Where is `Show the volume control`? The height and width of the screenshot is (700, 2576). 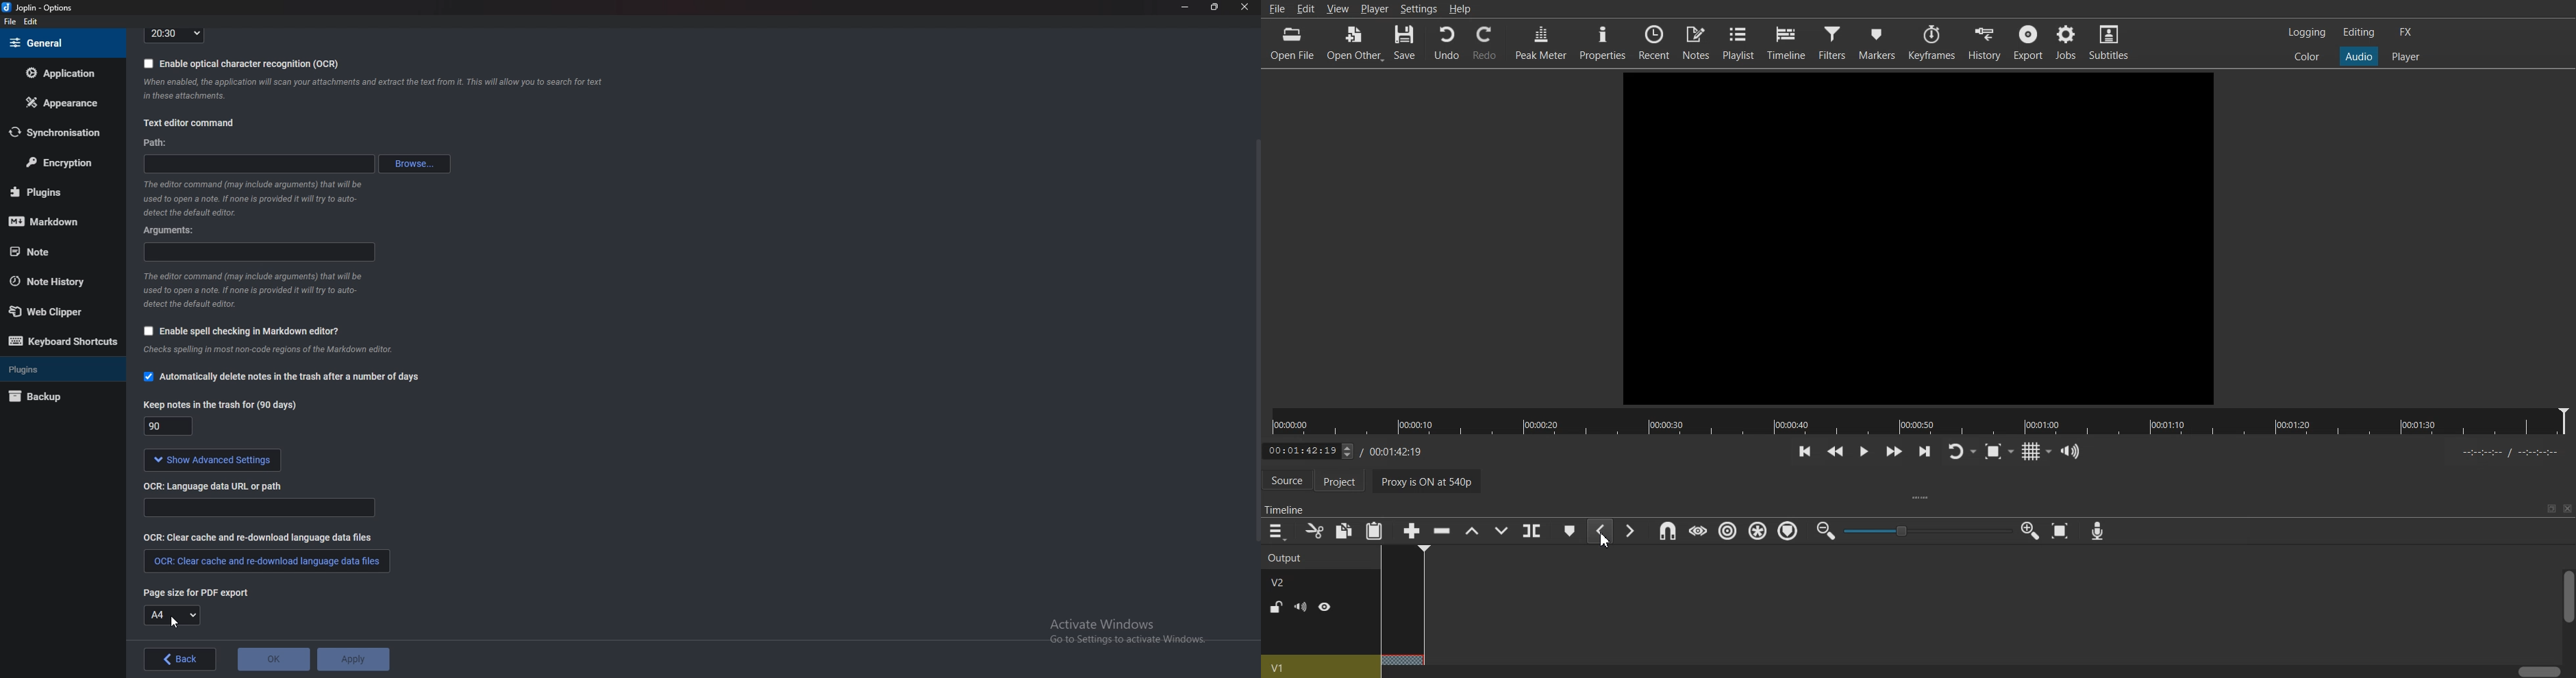
Show the volume control is located at coordinates (2071, 451).